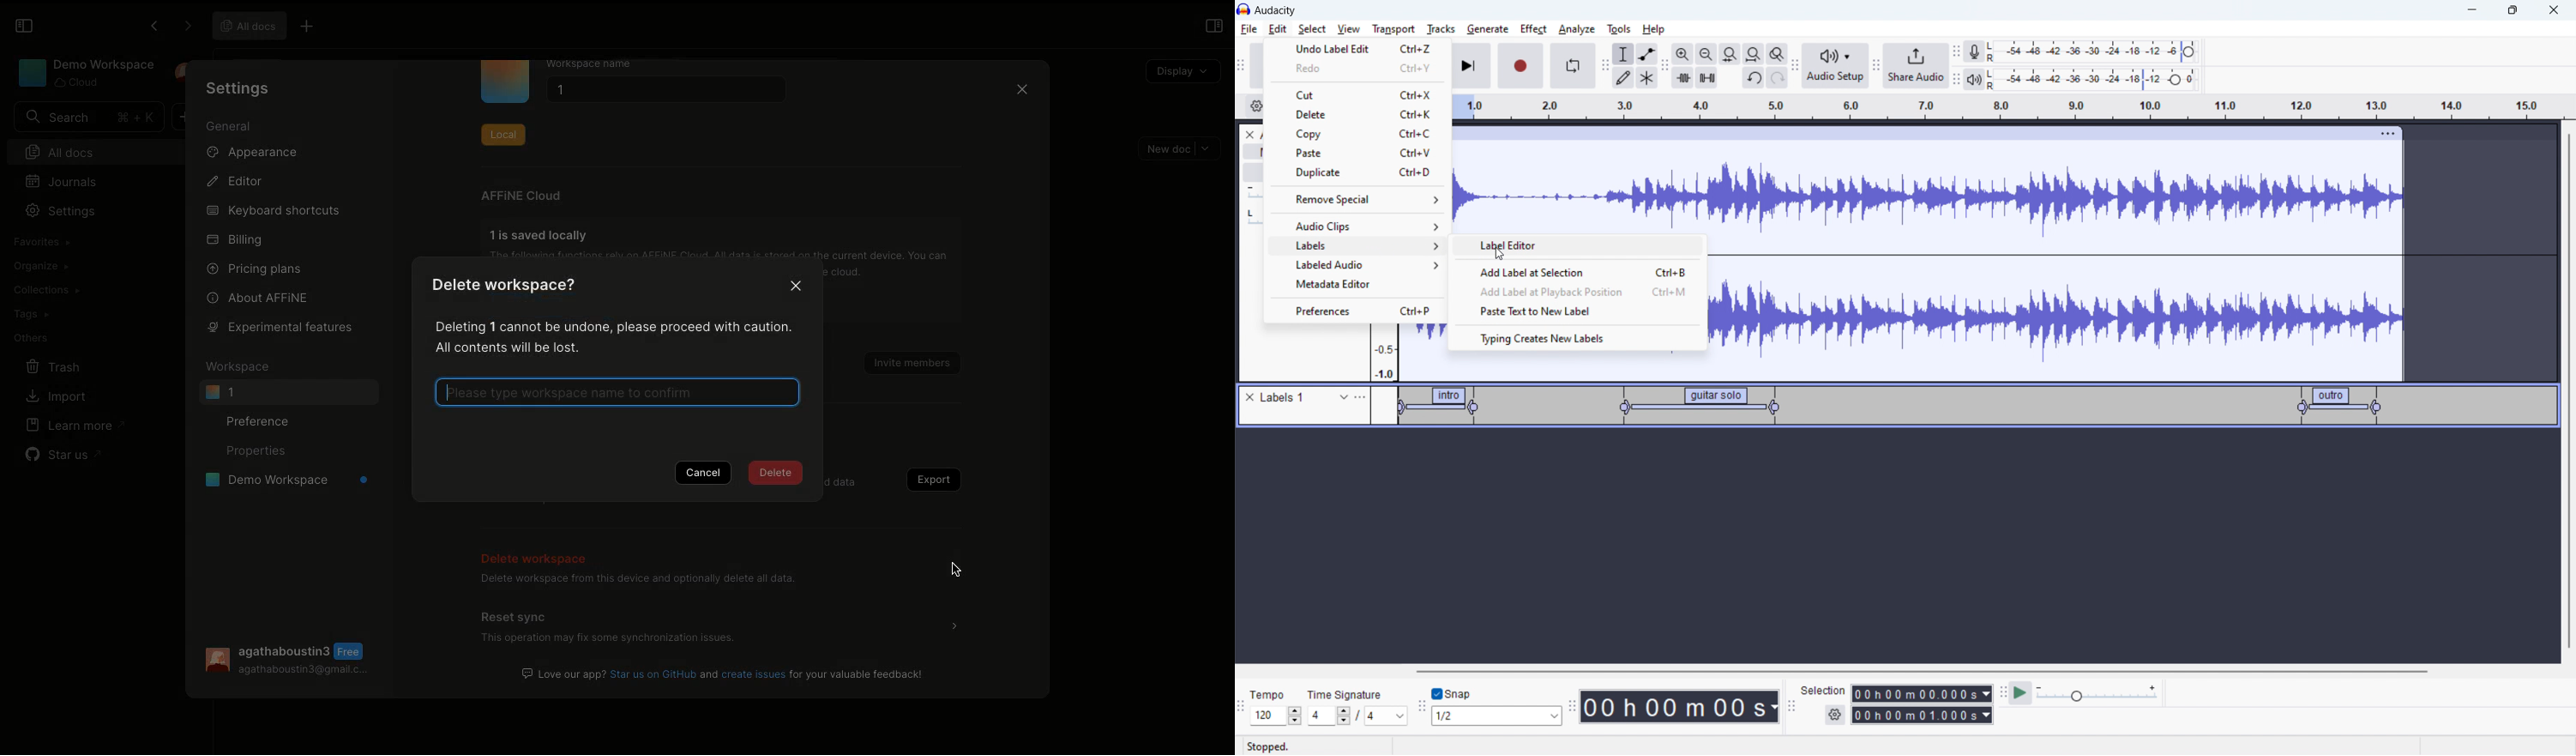 The height and width of the screenshot is (756, 2576). Describe the element at coordinates (1363, 309) in the screenshot. I see `Preferences Ctrl+P` at that location.